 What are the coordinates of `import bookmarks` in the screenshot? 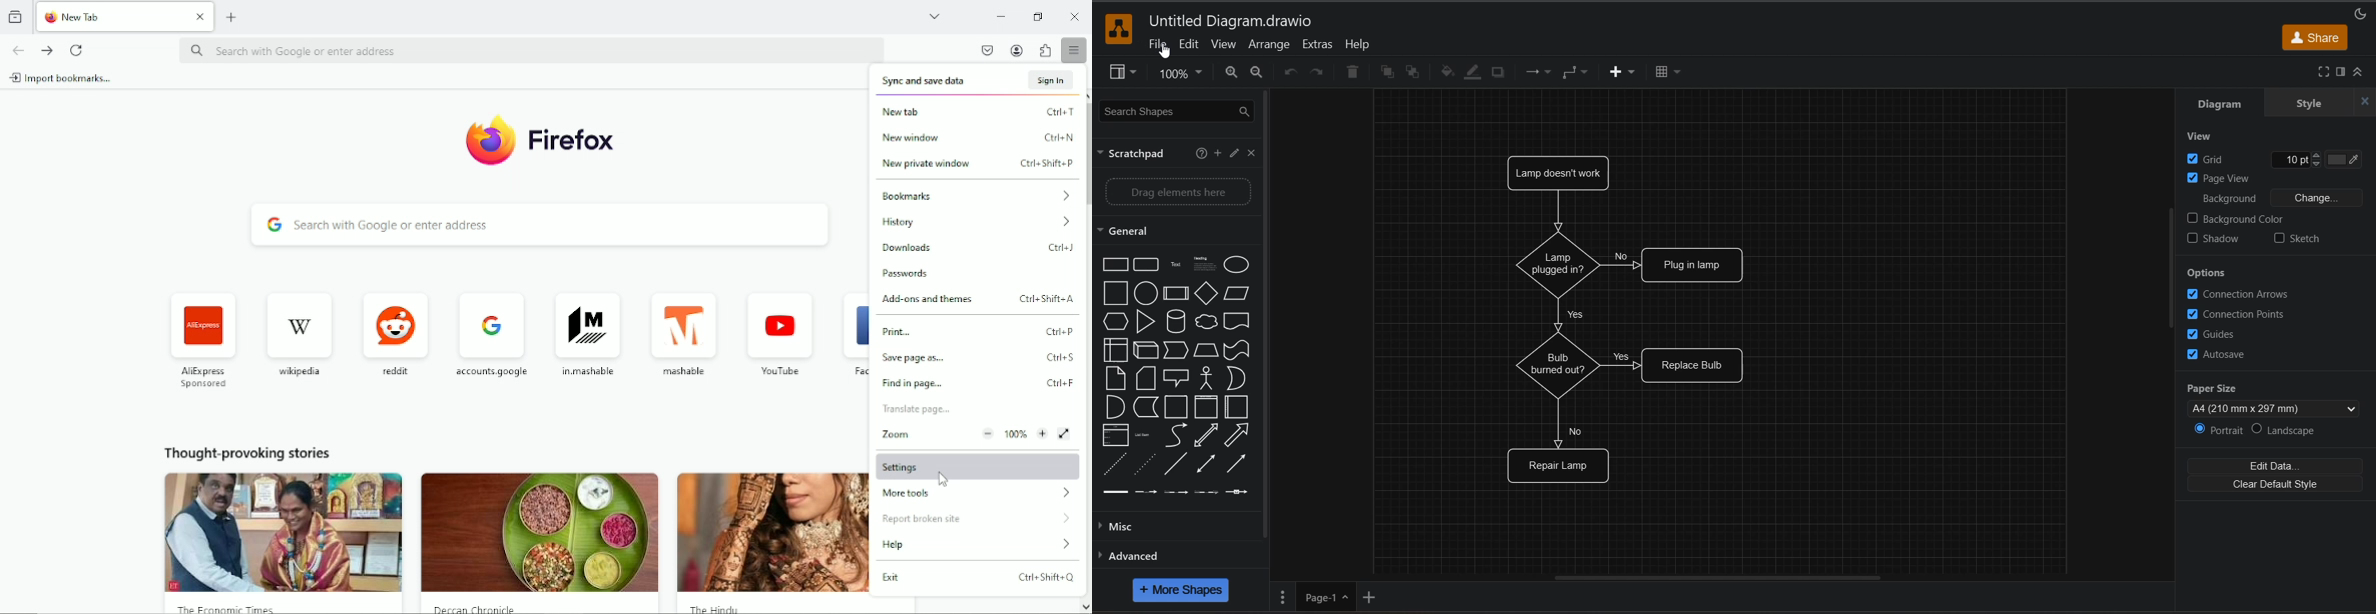 It's located at (67, 79).